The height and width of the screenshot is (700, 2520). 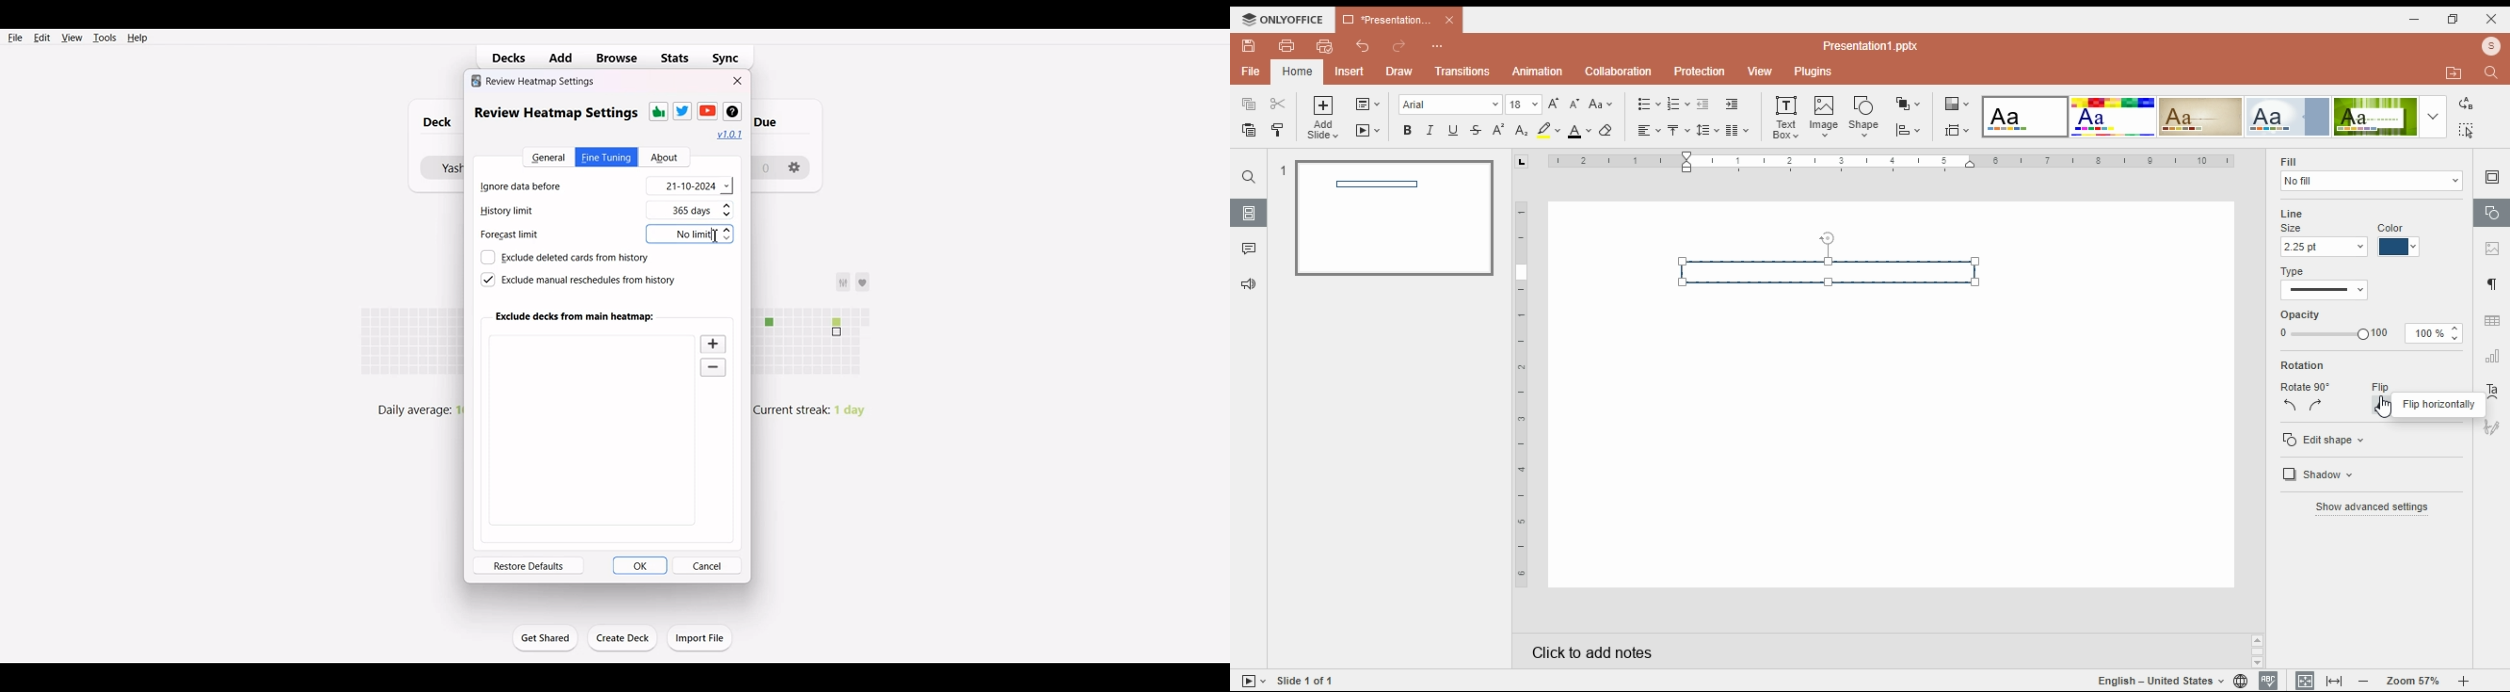 What do you see at coordinates (1700, 70) in the screenshot?
I see `protection` at bounding box center [1700, 70].